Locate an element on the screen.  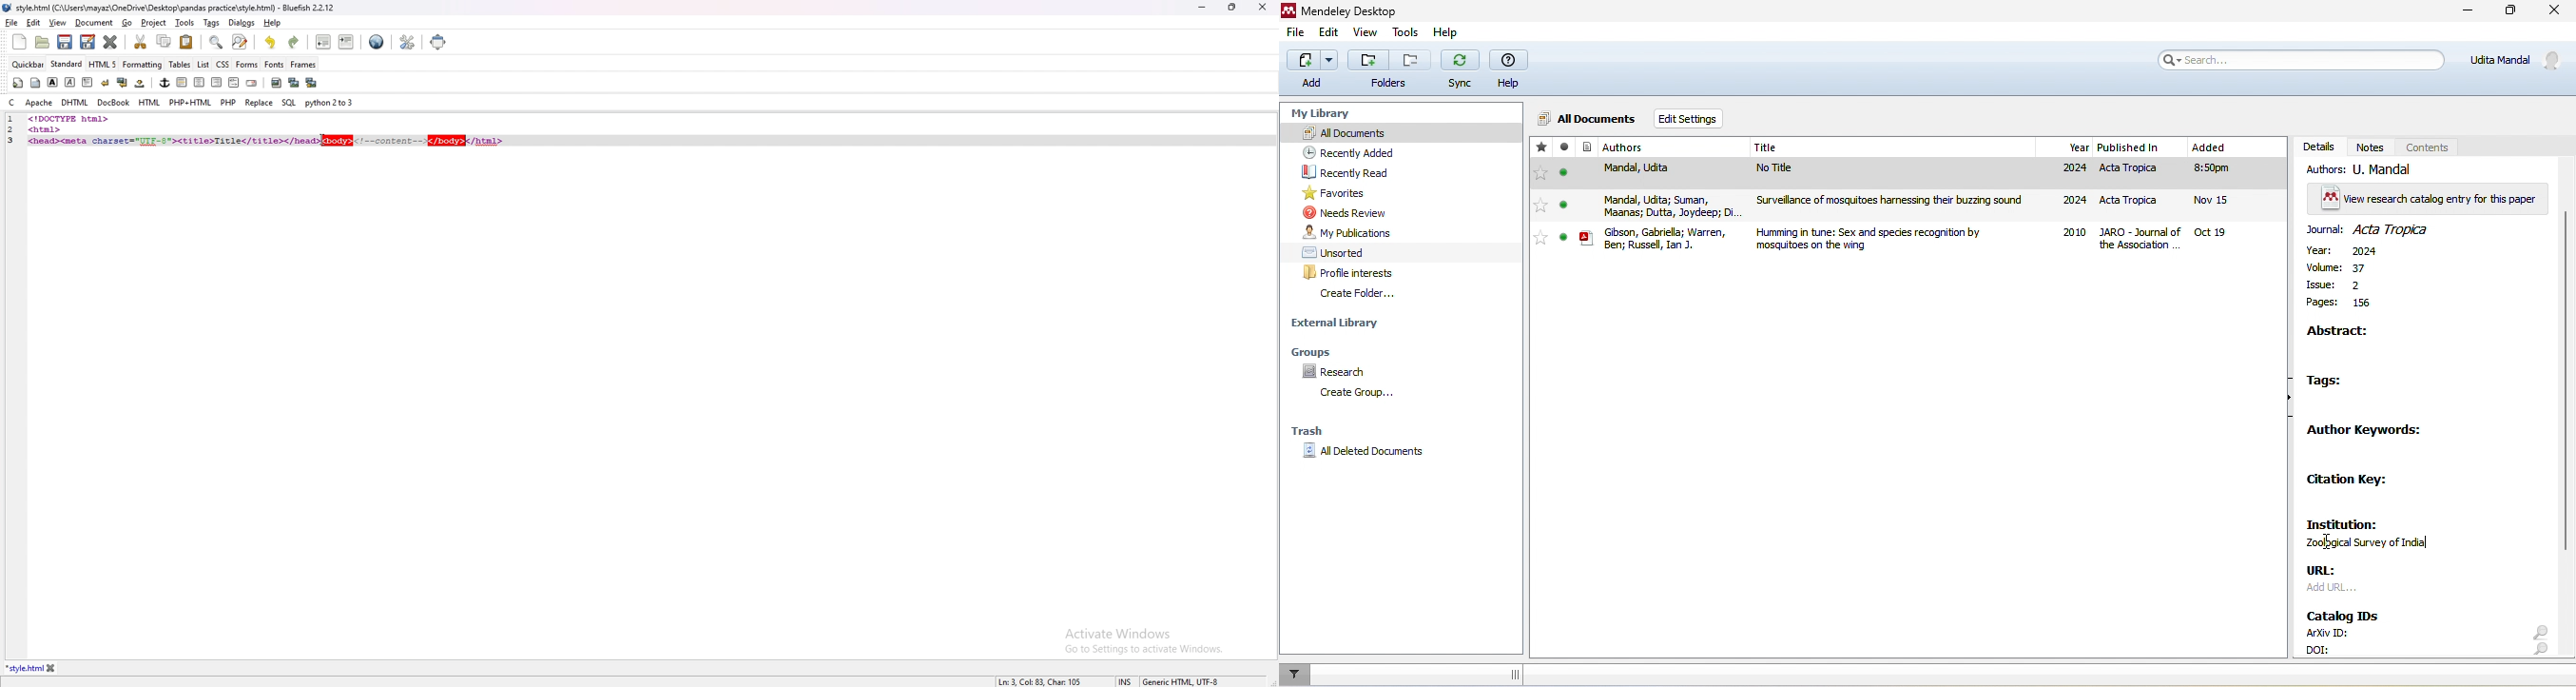
acta tropica is located at coordinates (2142, 172).